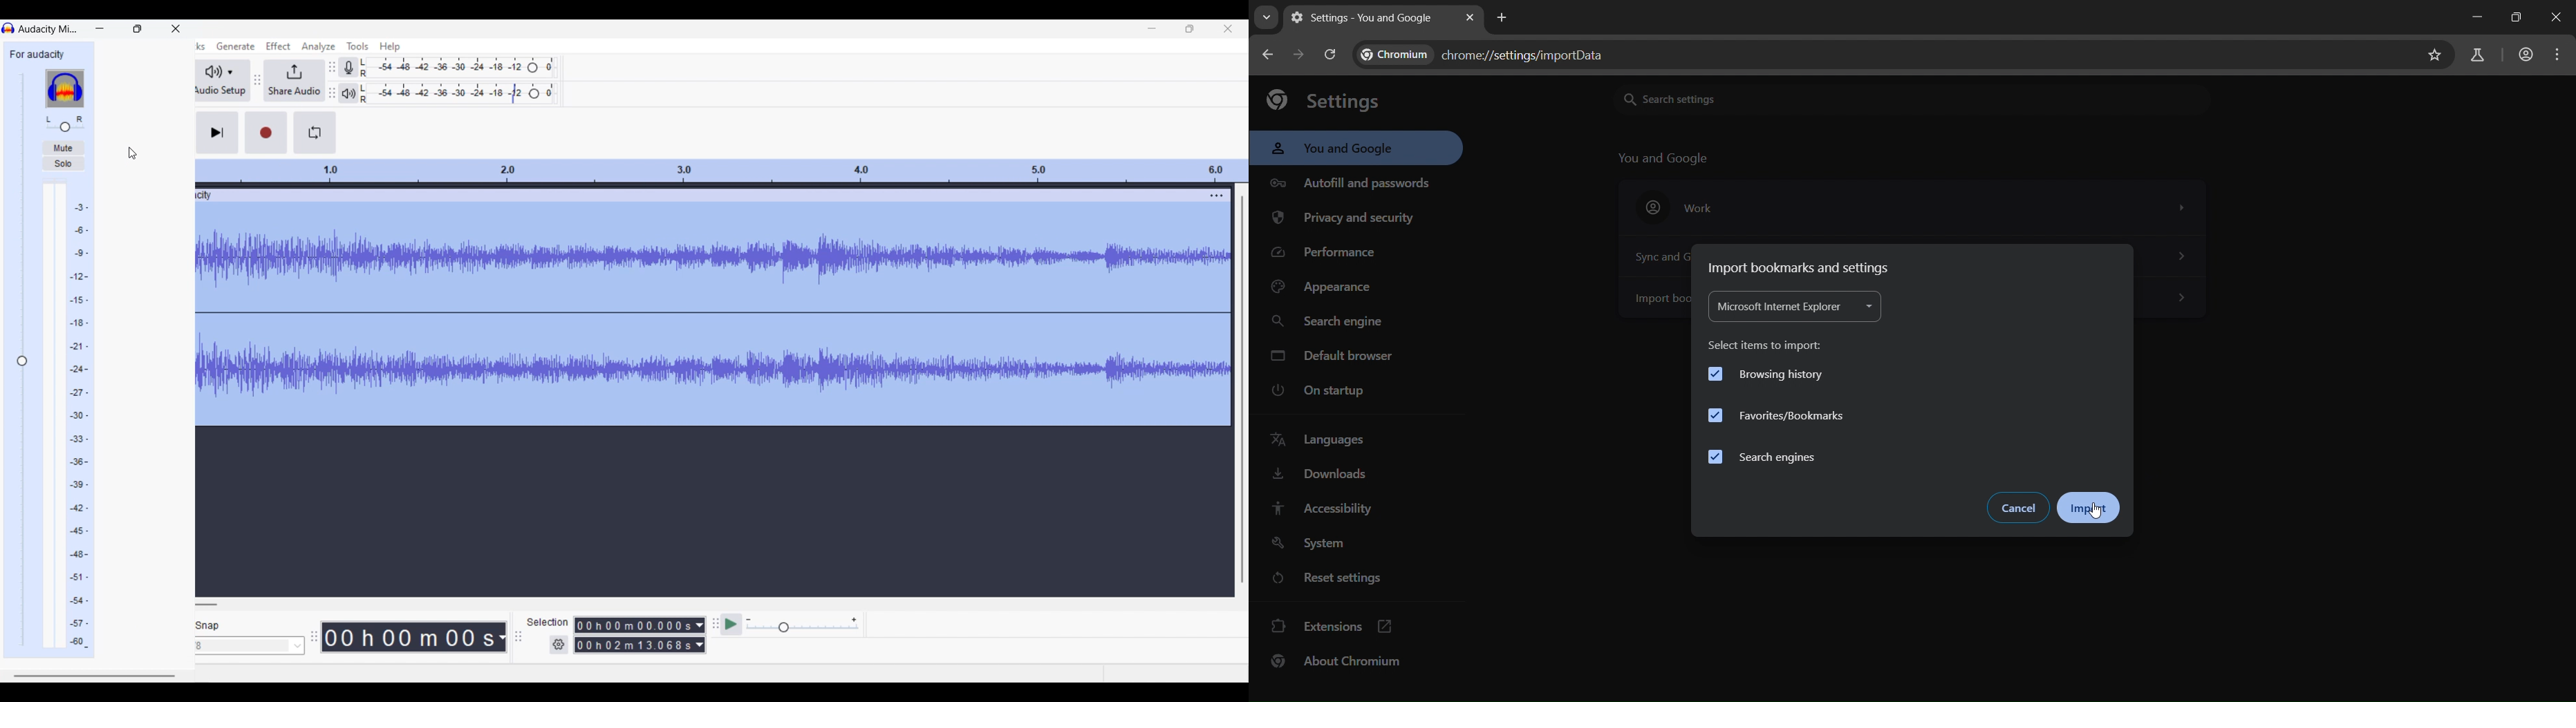  I want to click on Scale to measure length of track, so click(721, 171).